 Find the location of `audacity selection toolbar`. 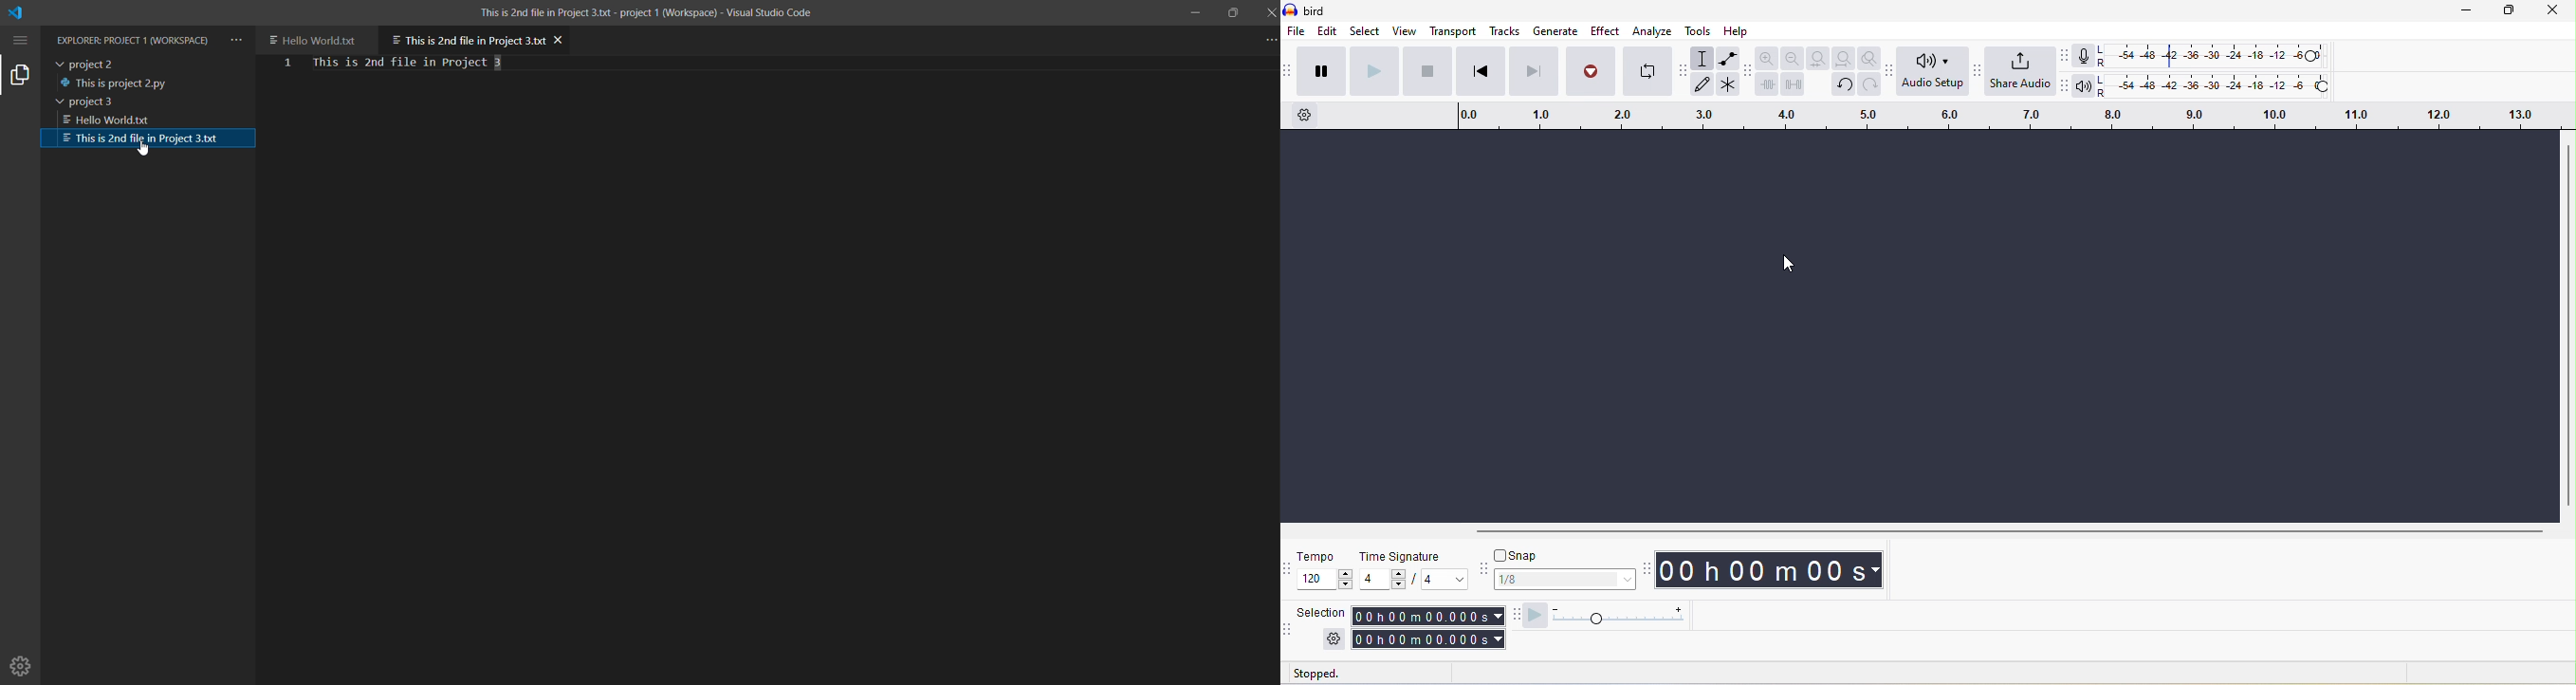

audacity selection toolbar is located at coordinates (1289, 629).